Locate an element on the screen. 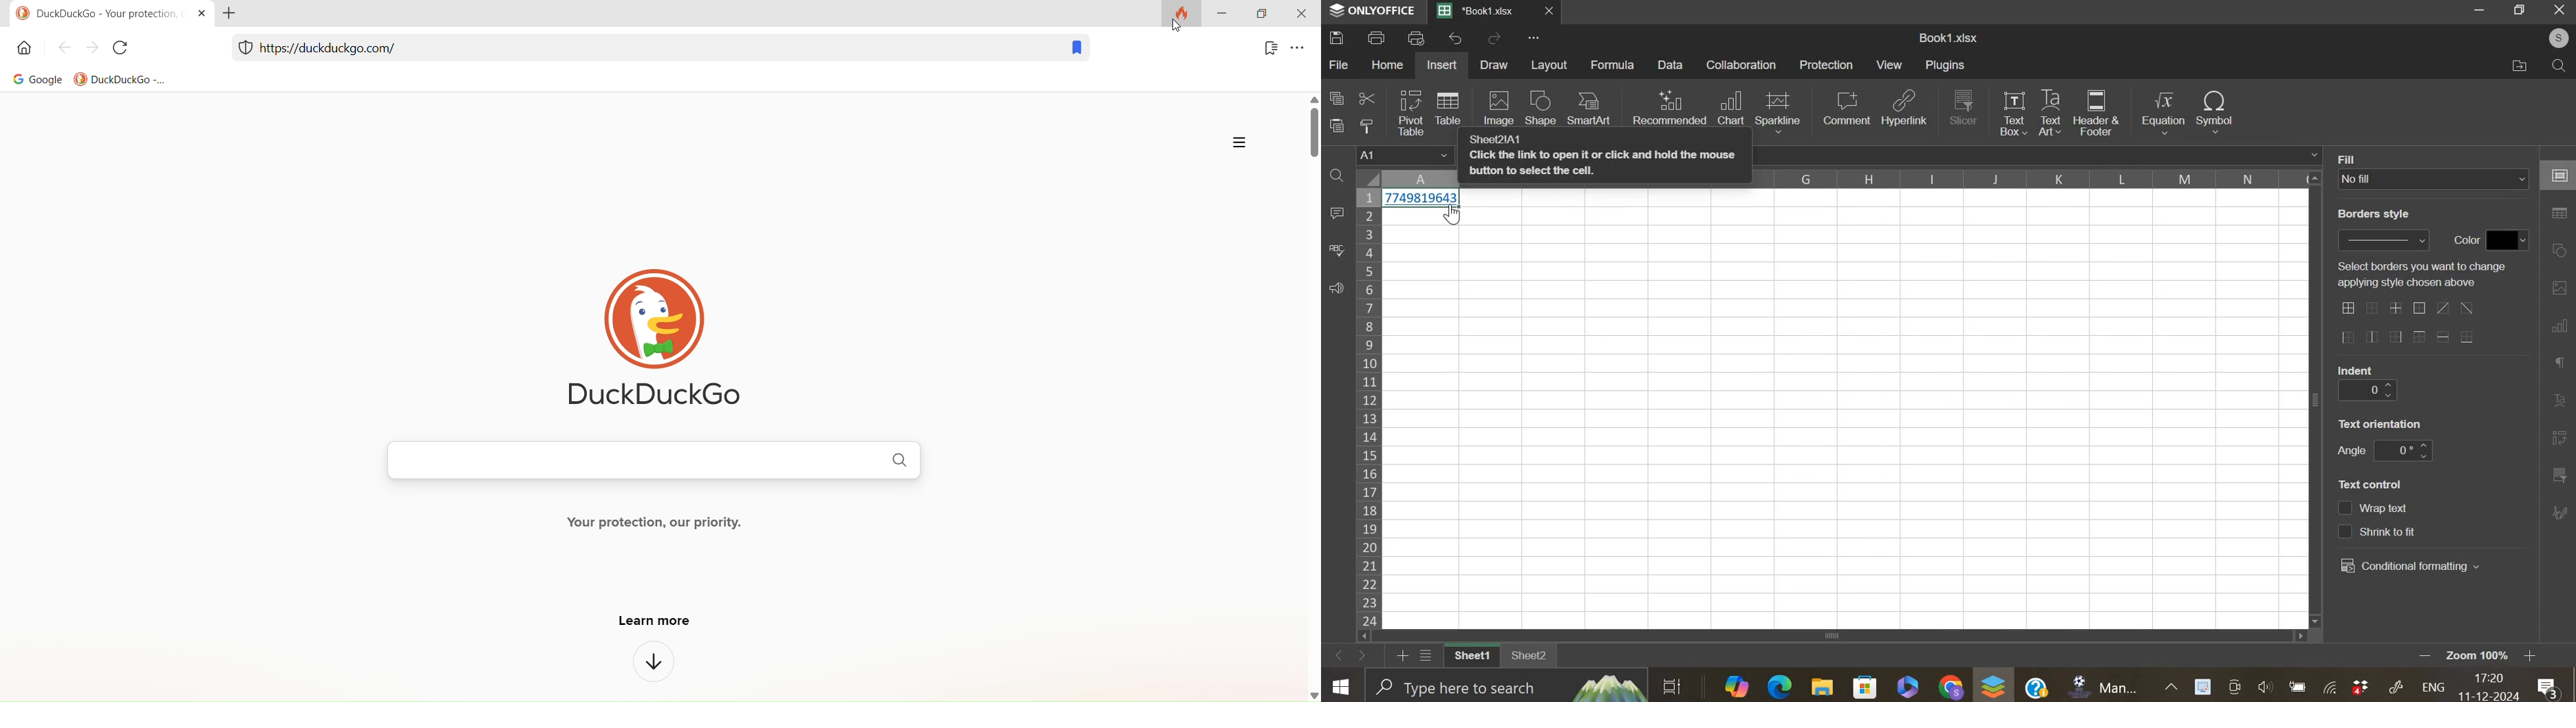 Image resolution: width=2576 pixels, height=728 pixels. sparkline is located at coordinates (1778, 111).